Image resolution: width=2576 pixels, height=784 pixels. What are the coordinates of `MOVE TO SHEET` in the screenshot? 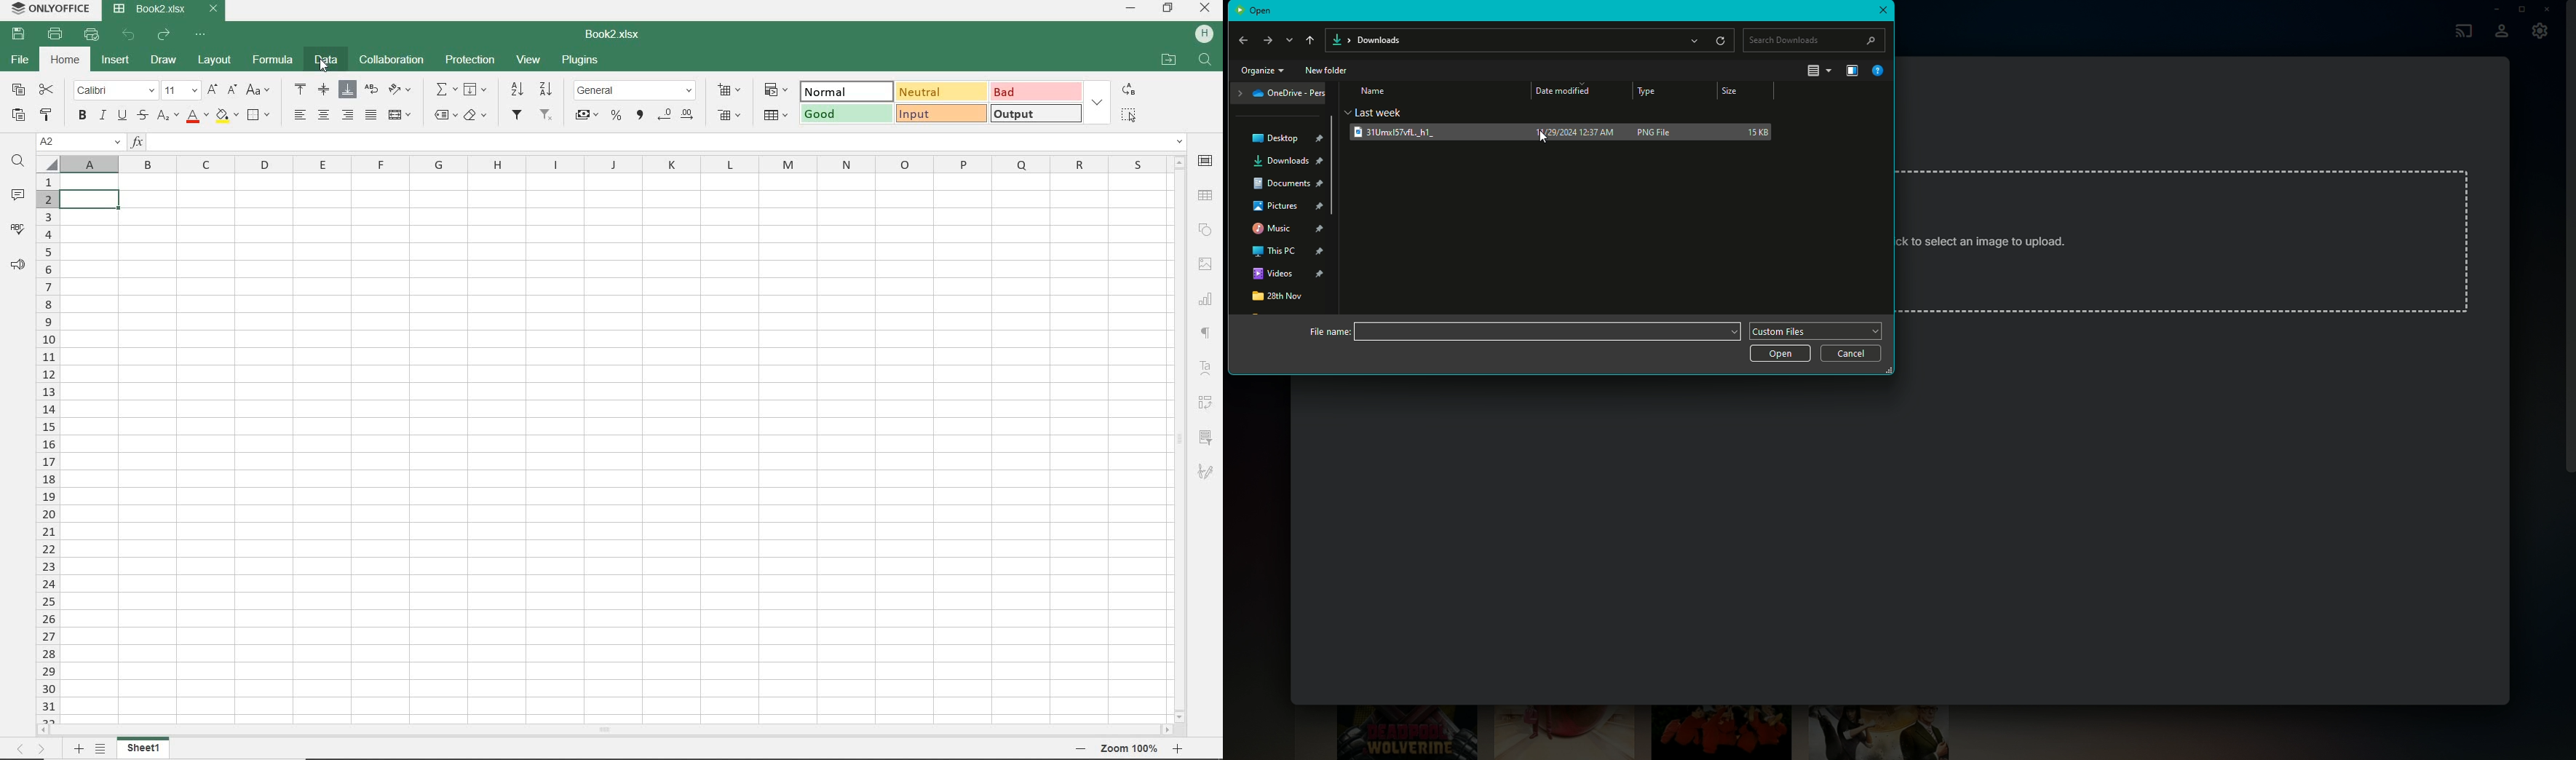 It's located at (28, 751).